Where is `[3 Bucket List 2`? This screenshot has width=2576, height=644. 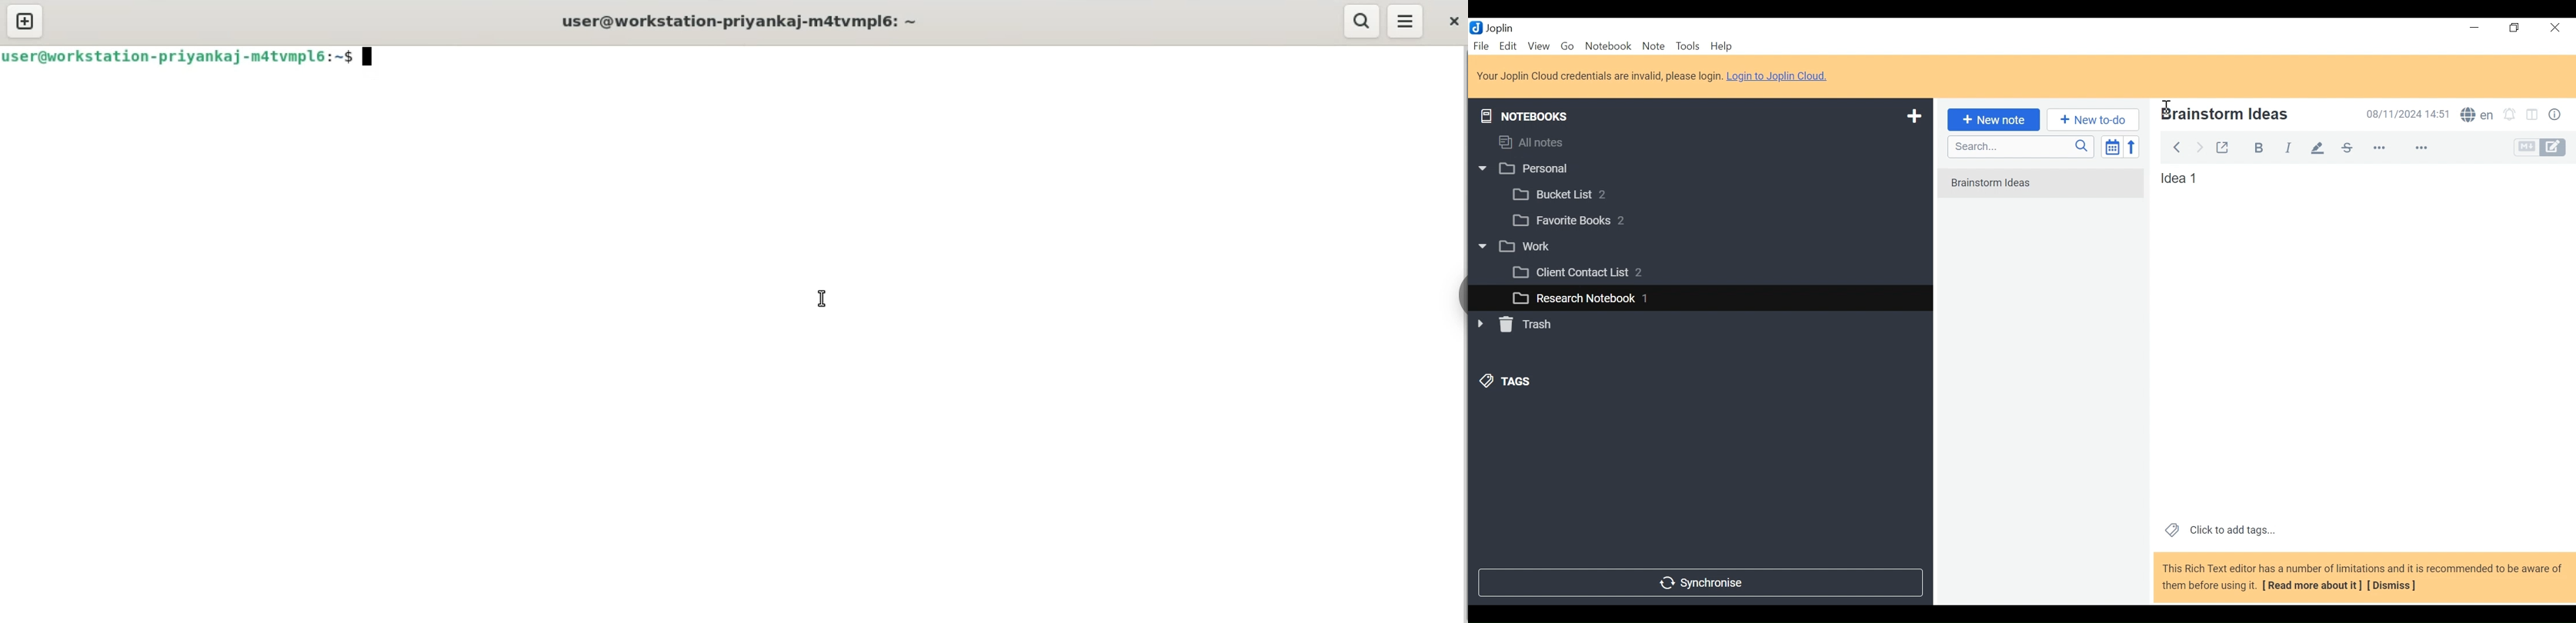 [3 Bucket List 2 is located at coordinates (1582, 193).